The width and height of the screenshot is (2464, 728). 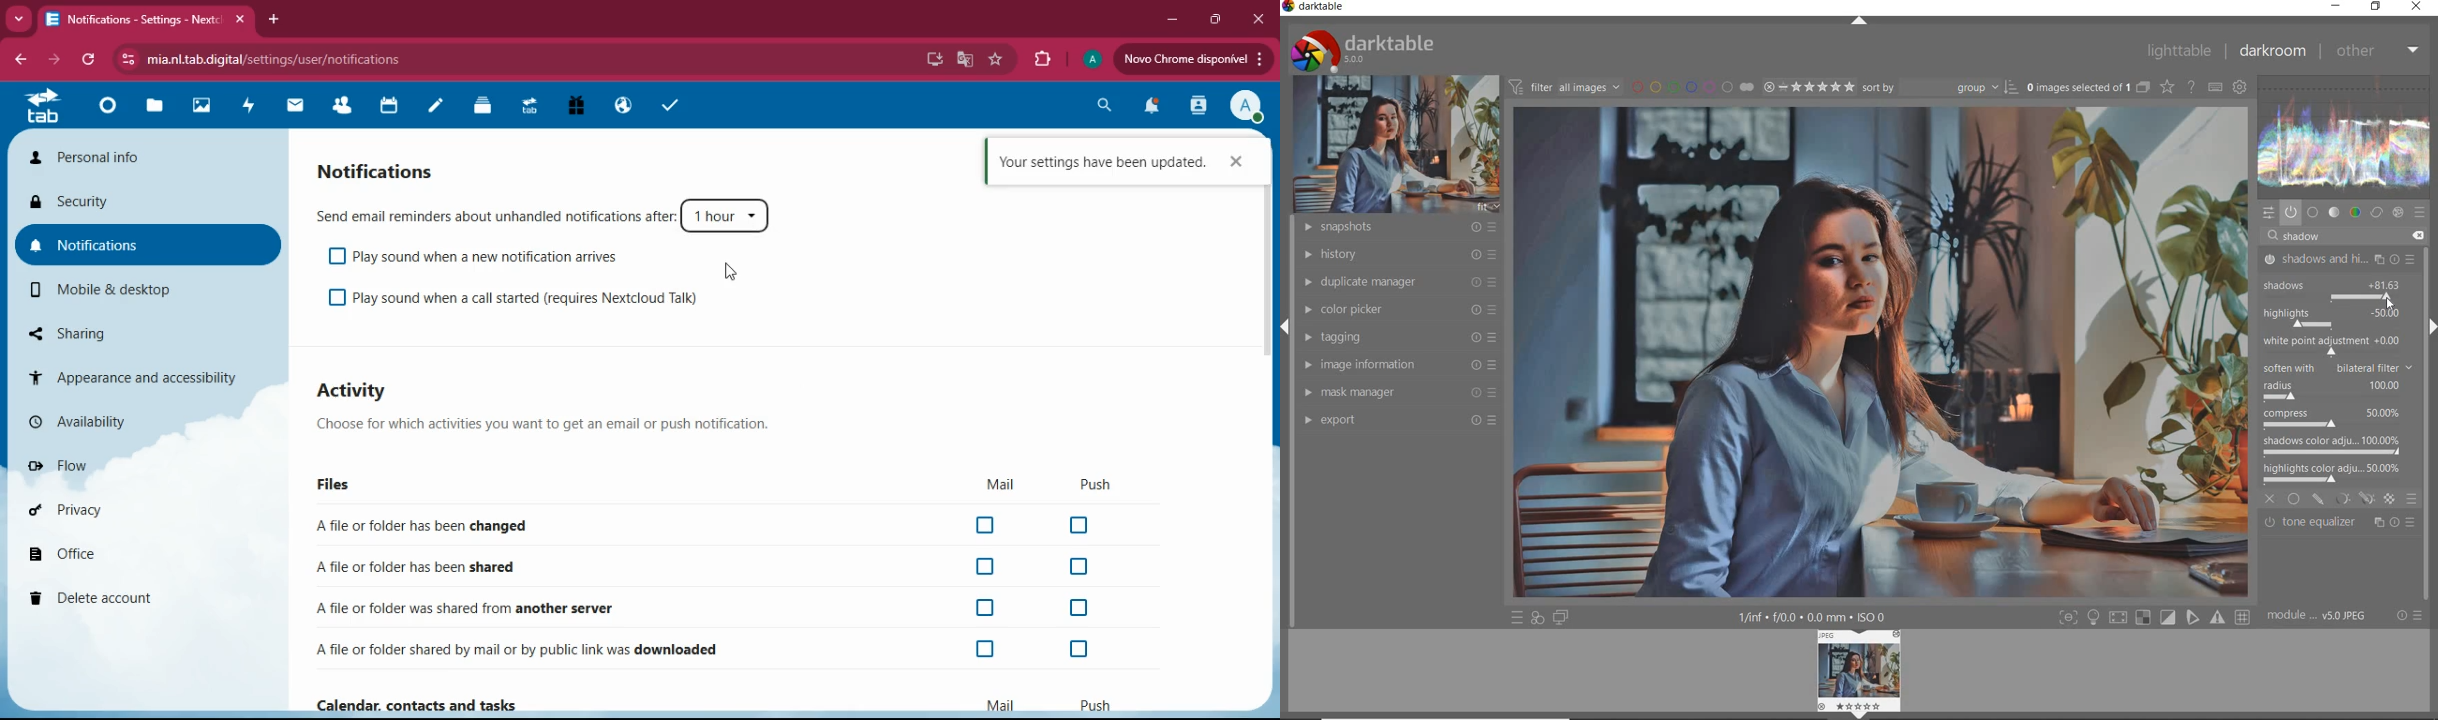 I want to click on files, so click(x=484, y=108).